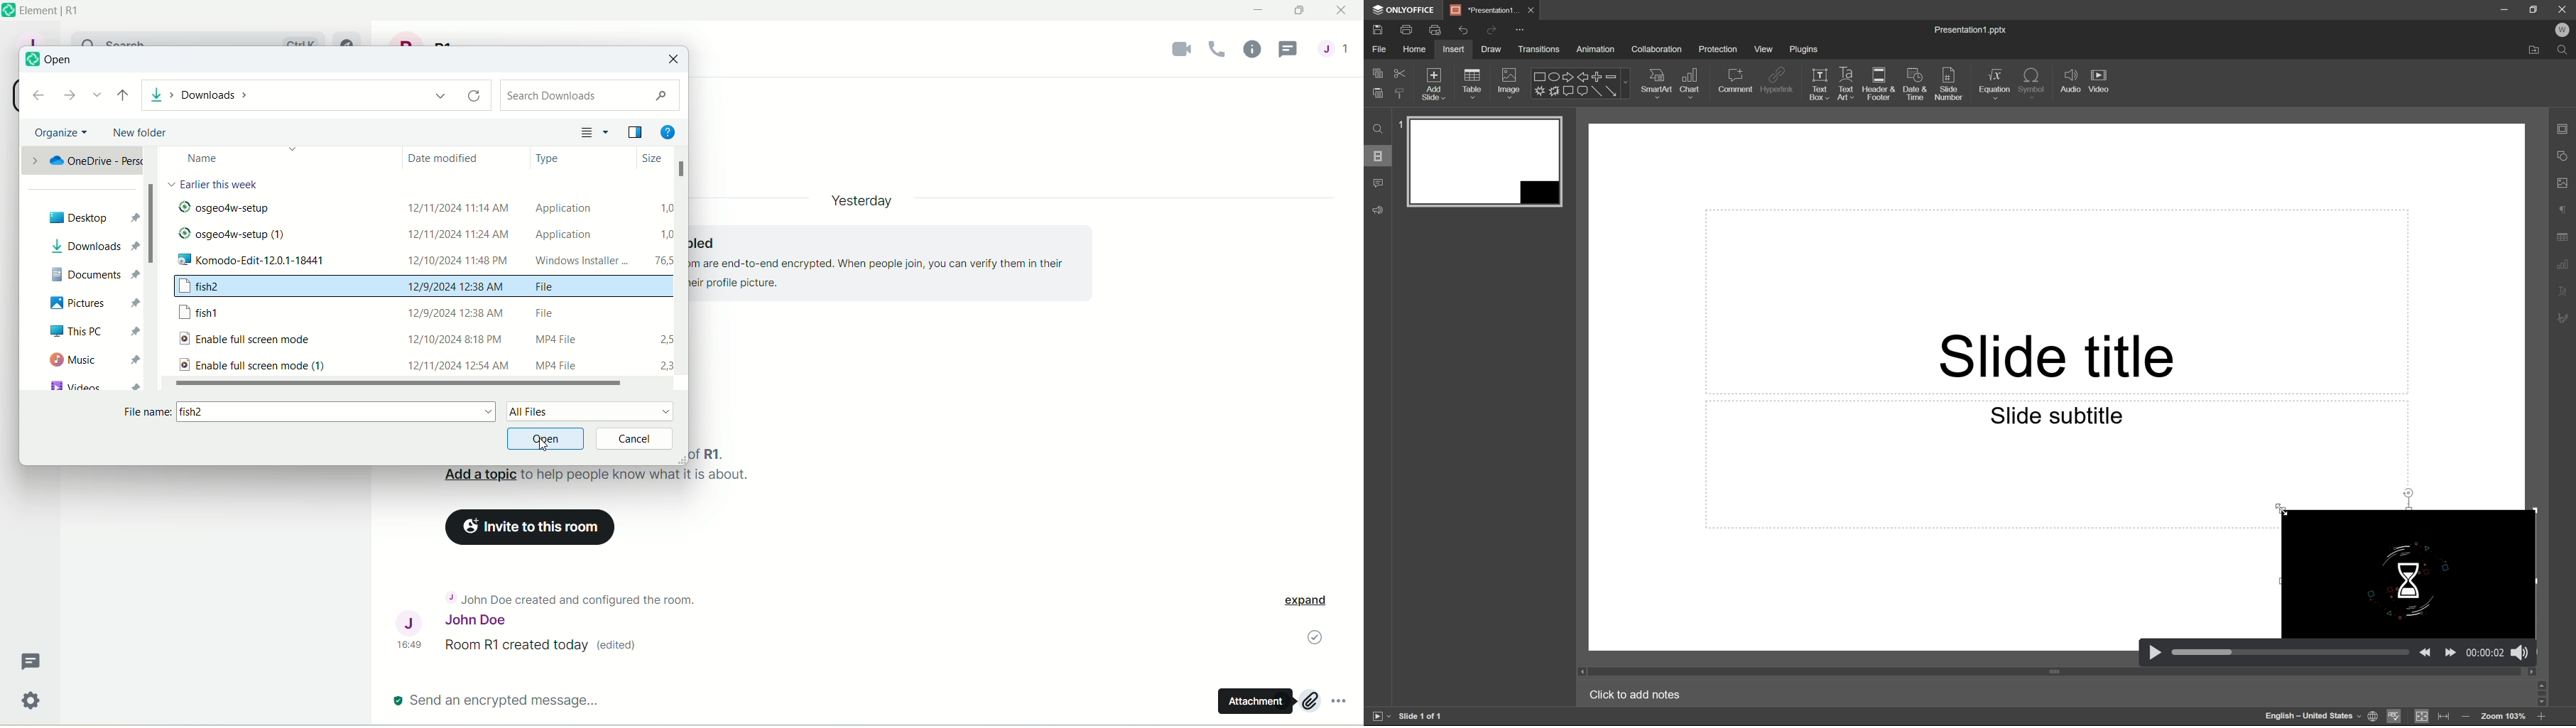 The height and width of the screenshot is (728, 2576). What do you see at coordinates (548, 439) in the screenshot?
I see `open` at bounding box center [548, 439].